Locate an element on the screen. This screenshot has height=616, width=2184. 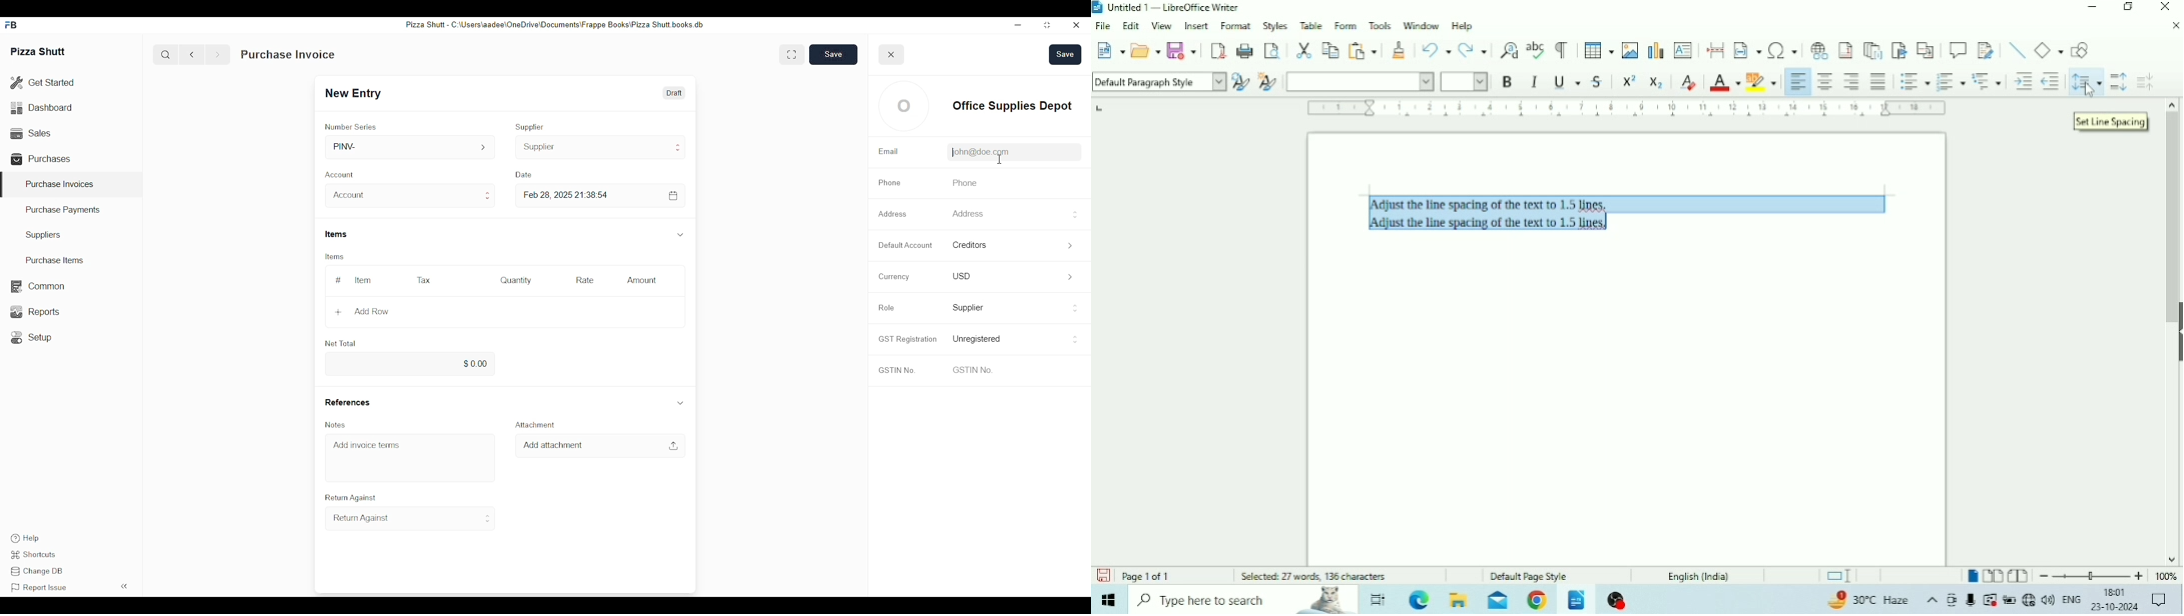
Purchase Invoice is located at coordinates (288, 55).